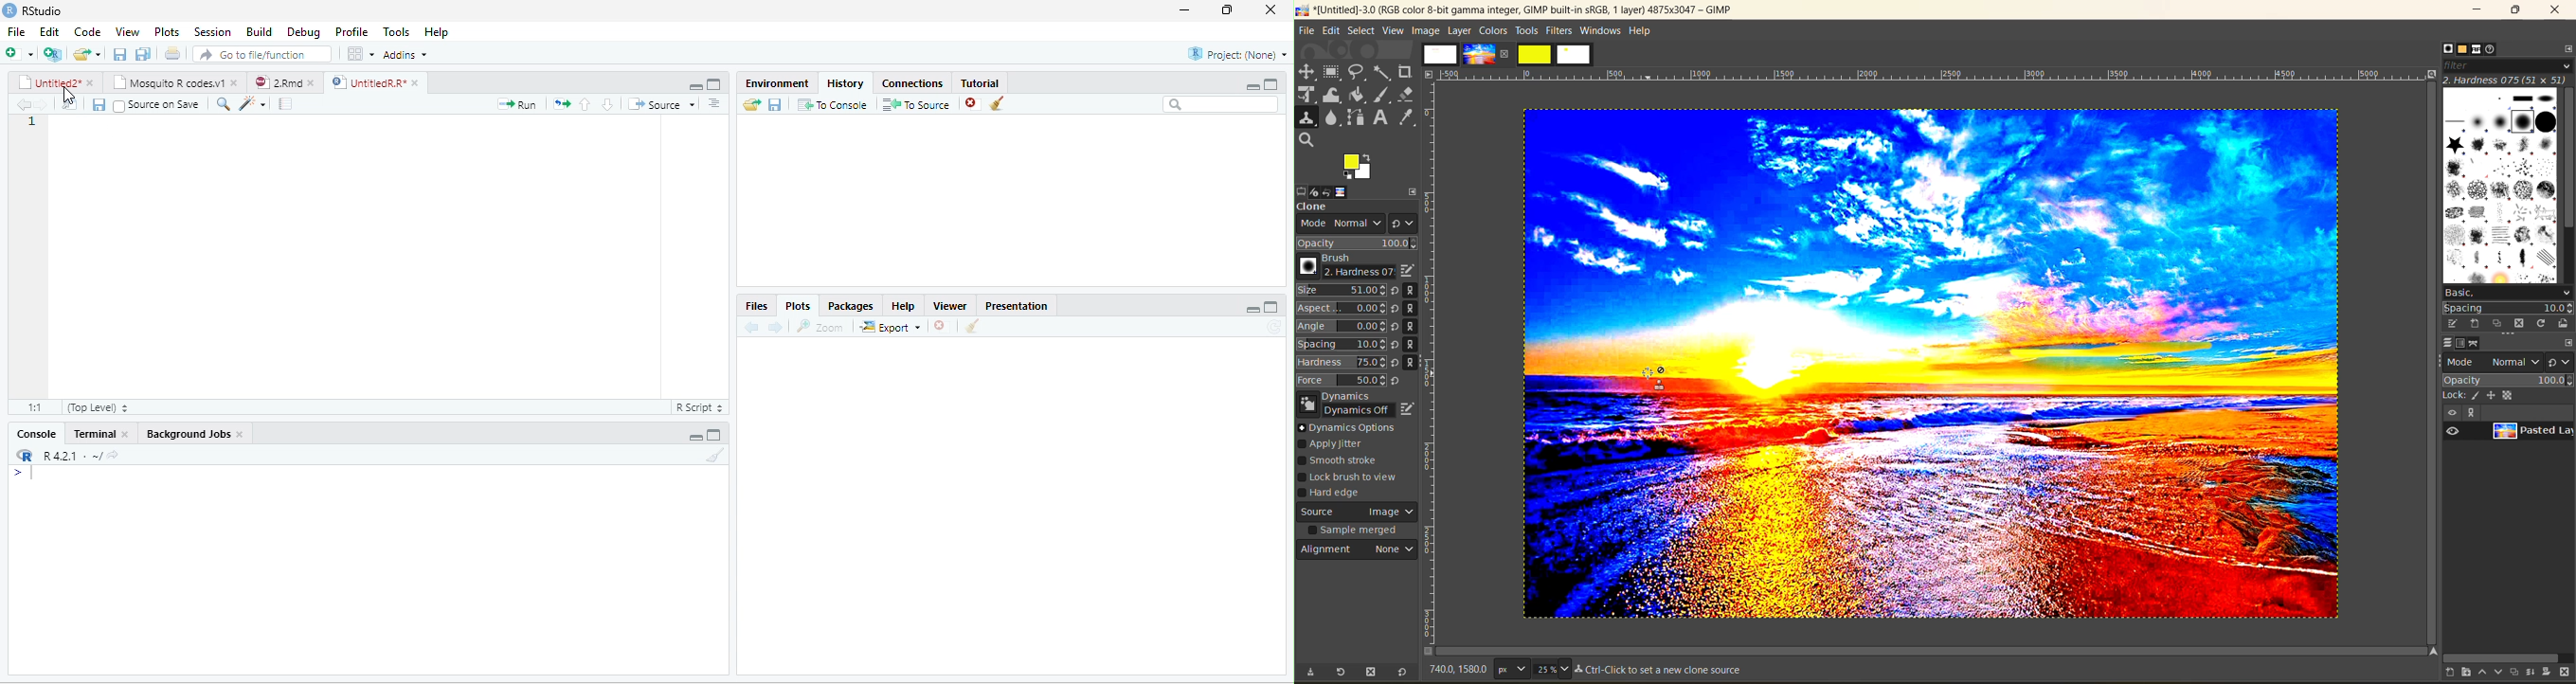  I want to click on files, so click(65, 104).